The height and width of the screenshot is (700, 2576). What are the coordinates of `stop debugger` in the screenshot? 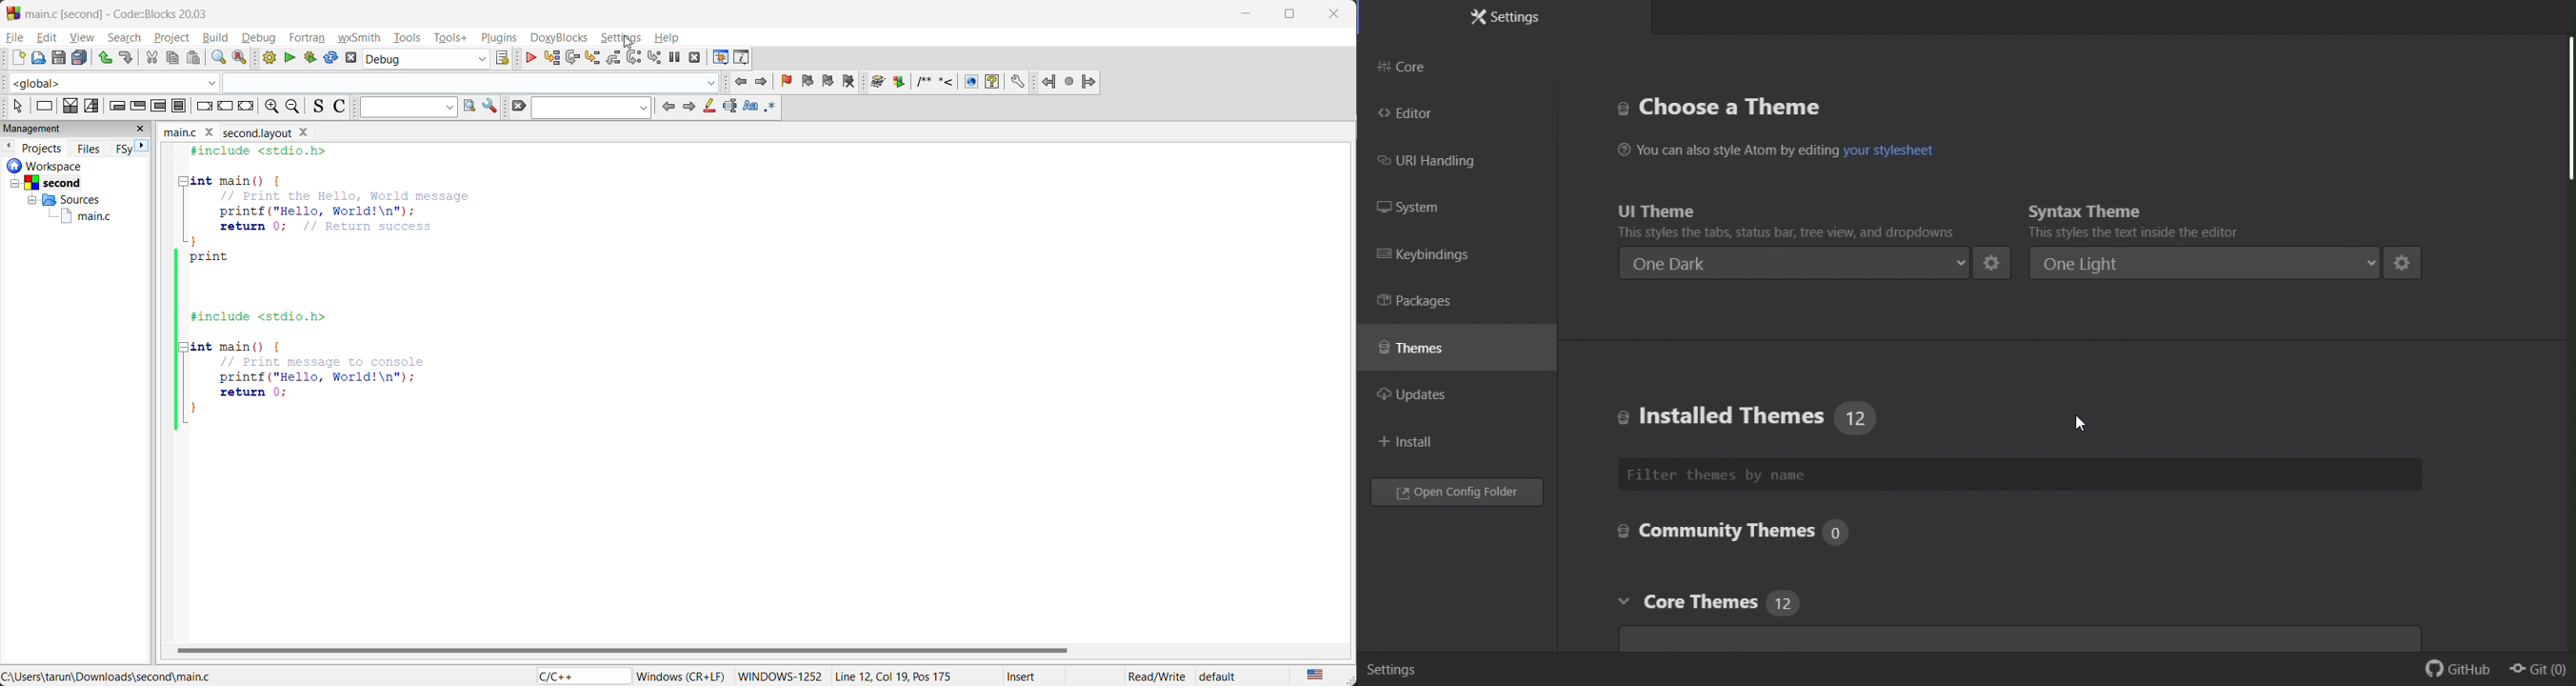 It's located at (694, 57).